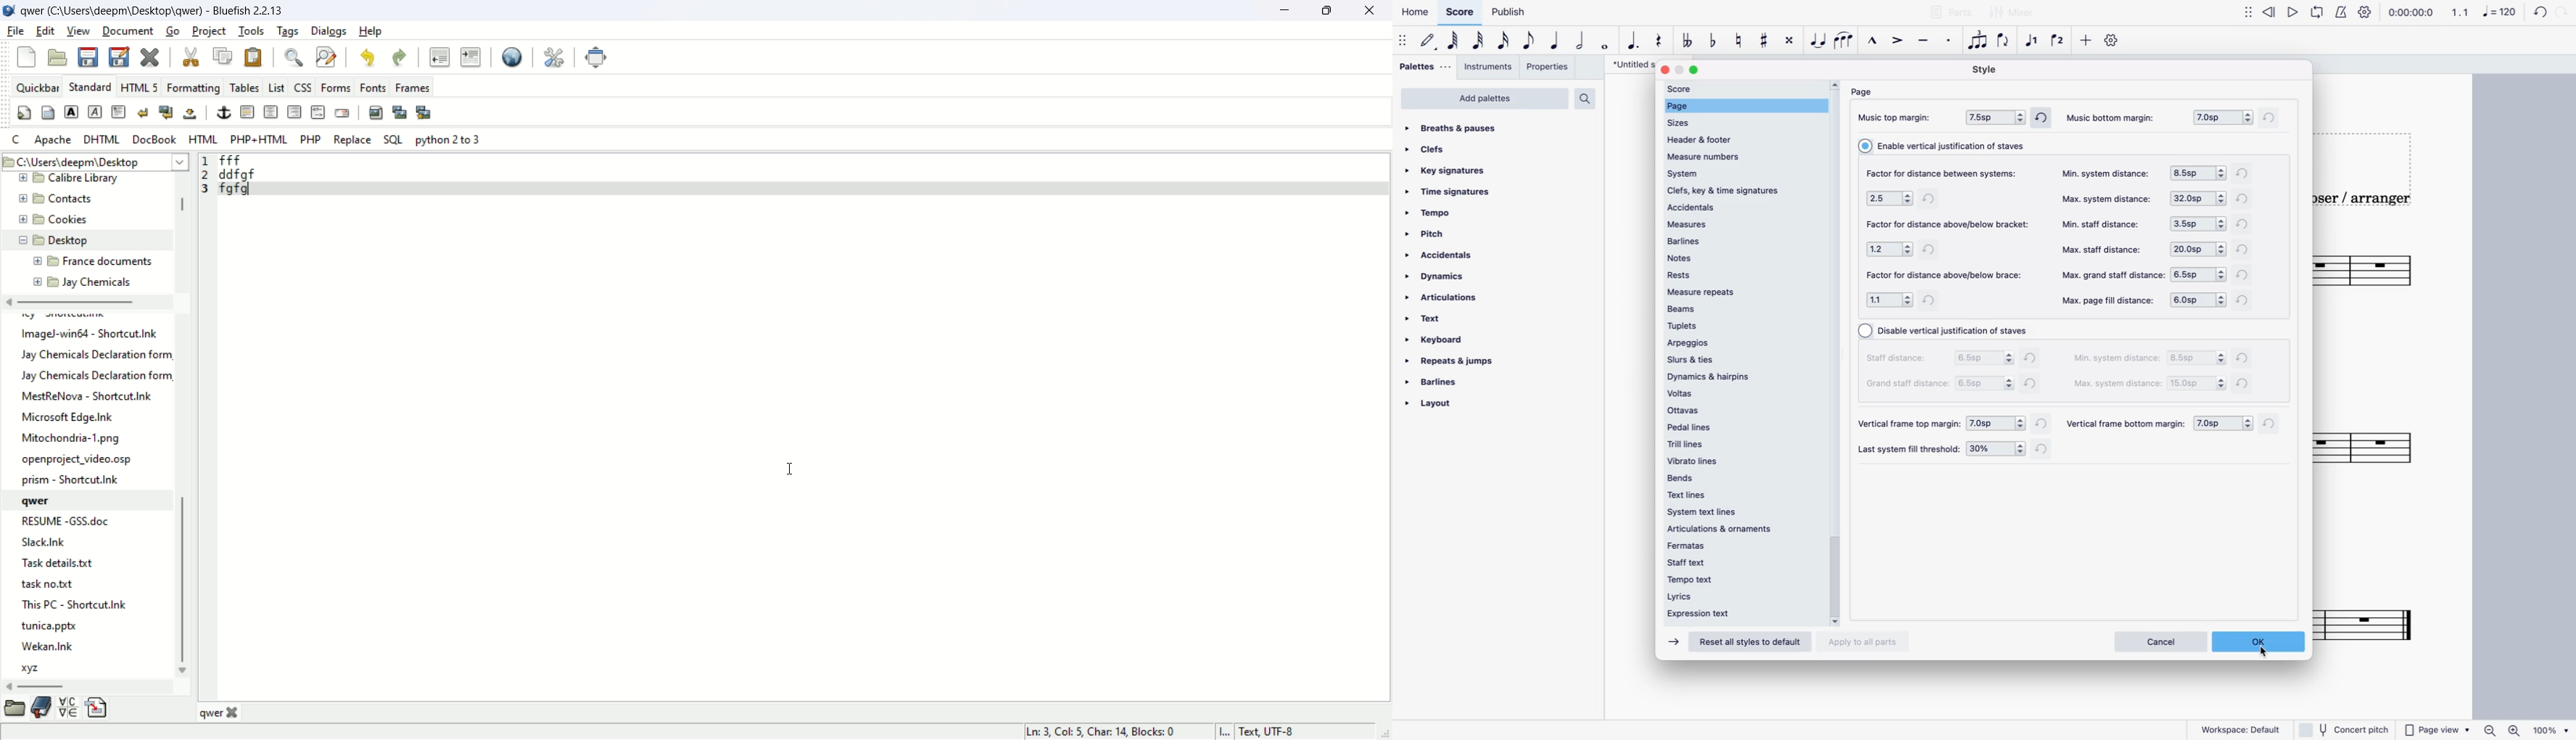 The image size is (2576, 756). Describe the element at coordinates (1889, 302) in the screenshot. I see `options` at that location.